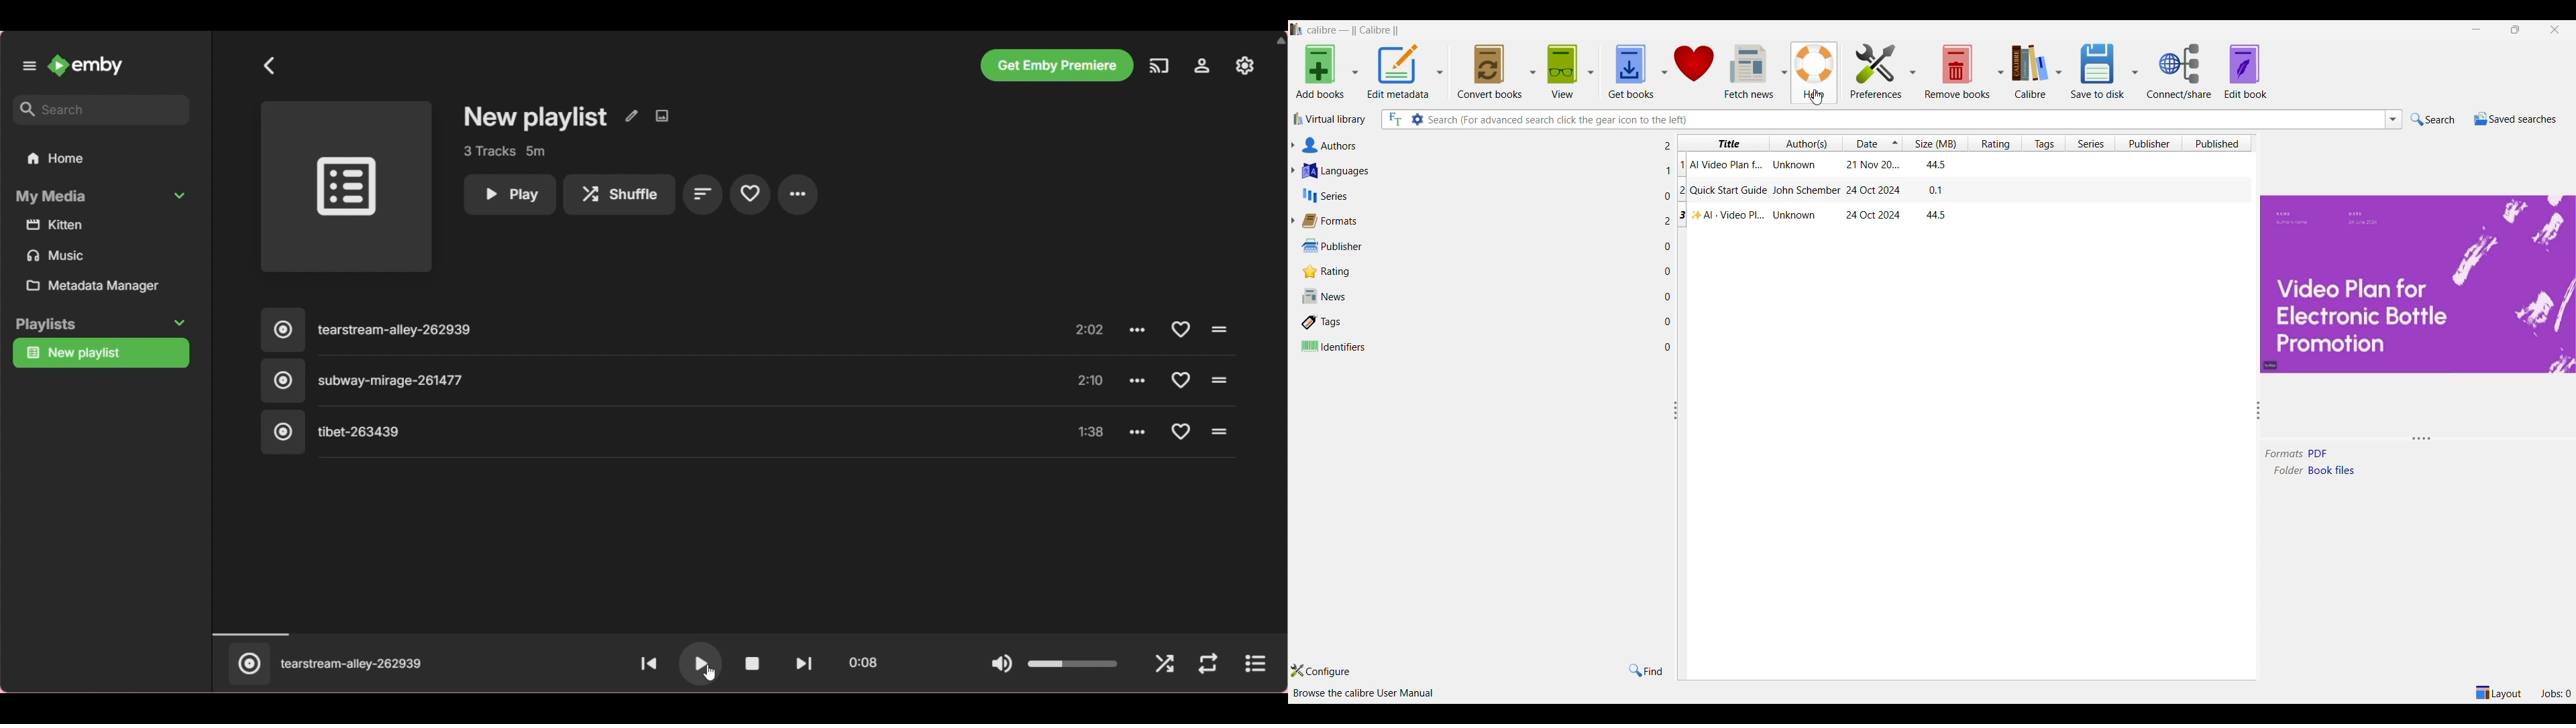 This screenshot has width=2576, height=728. What do you see at coordinates (1996, 143) in the screenshot?
I see `Rating column` at bounding box center [1996, 143].